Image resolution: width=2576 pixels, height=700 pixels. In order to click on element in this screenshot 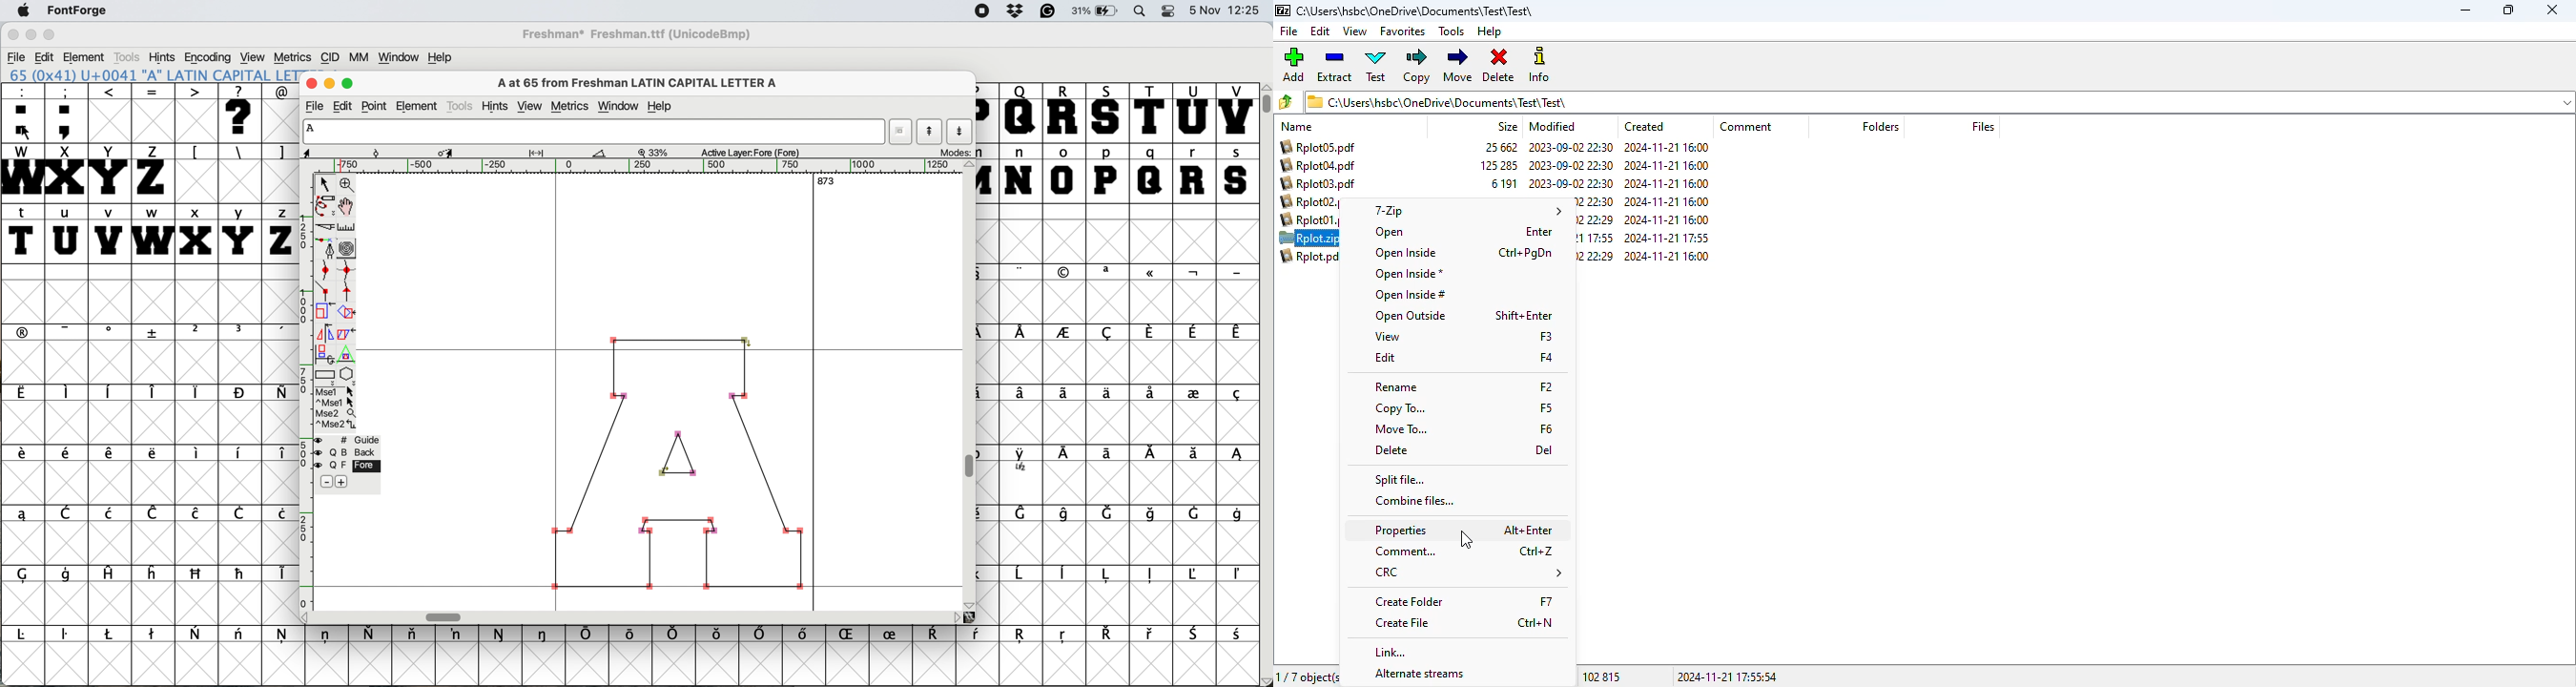, I will do `click(86, 57)`.